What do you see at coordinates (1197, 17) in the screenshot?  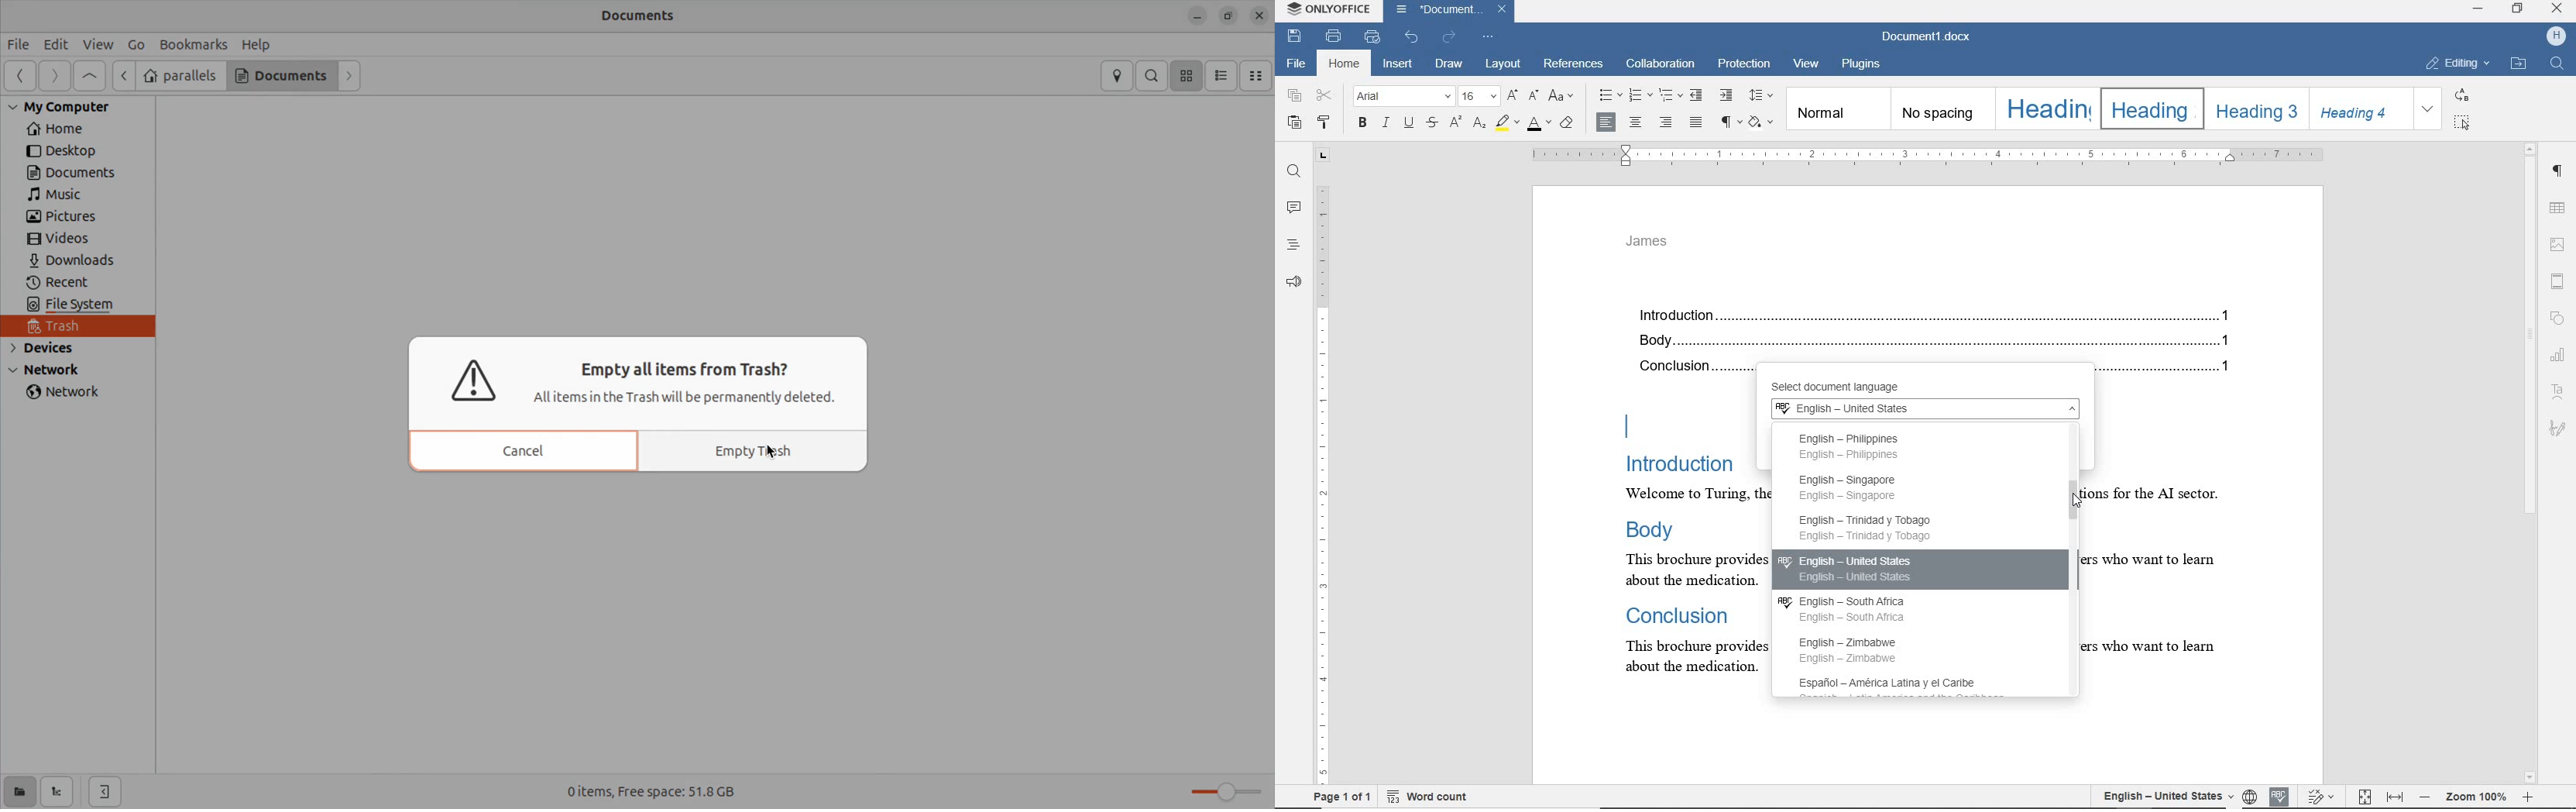 I see `minimize` at bounding box center [1197, 17].